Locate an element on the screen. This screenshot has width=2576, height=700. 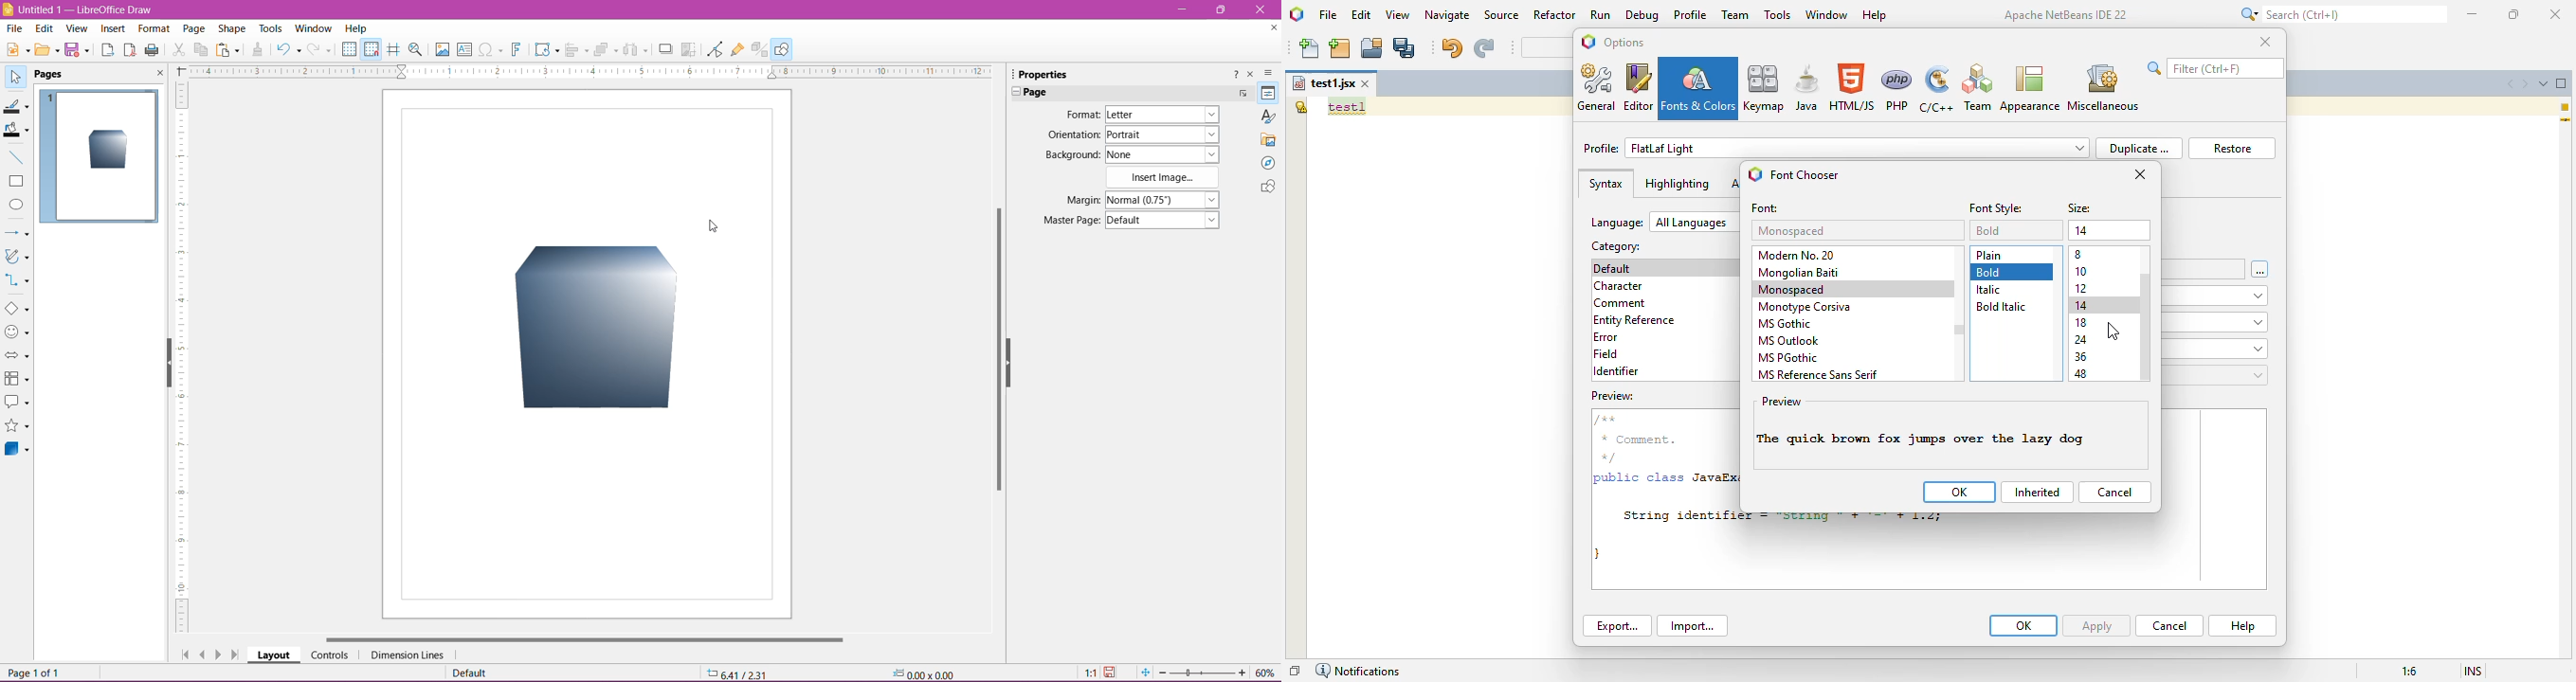
Set master page is located at coordinates (1164, 219).